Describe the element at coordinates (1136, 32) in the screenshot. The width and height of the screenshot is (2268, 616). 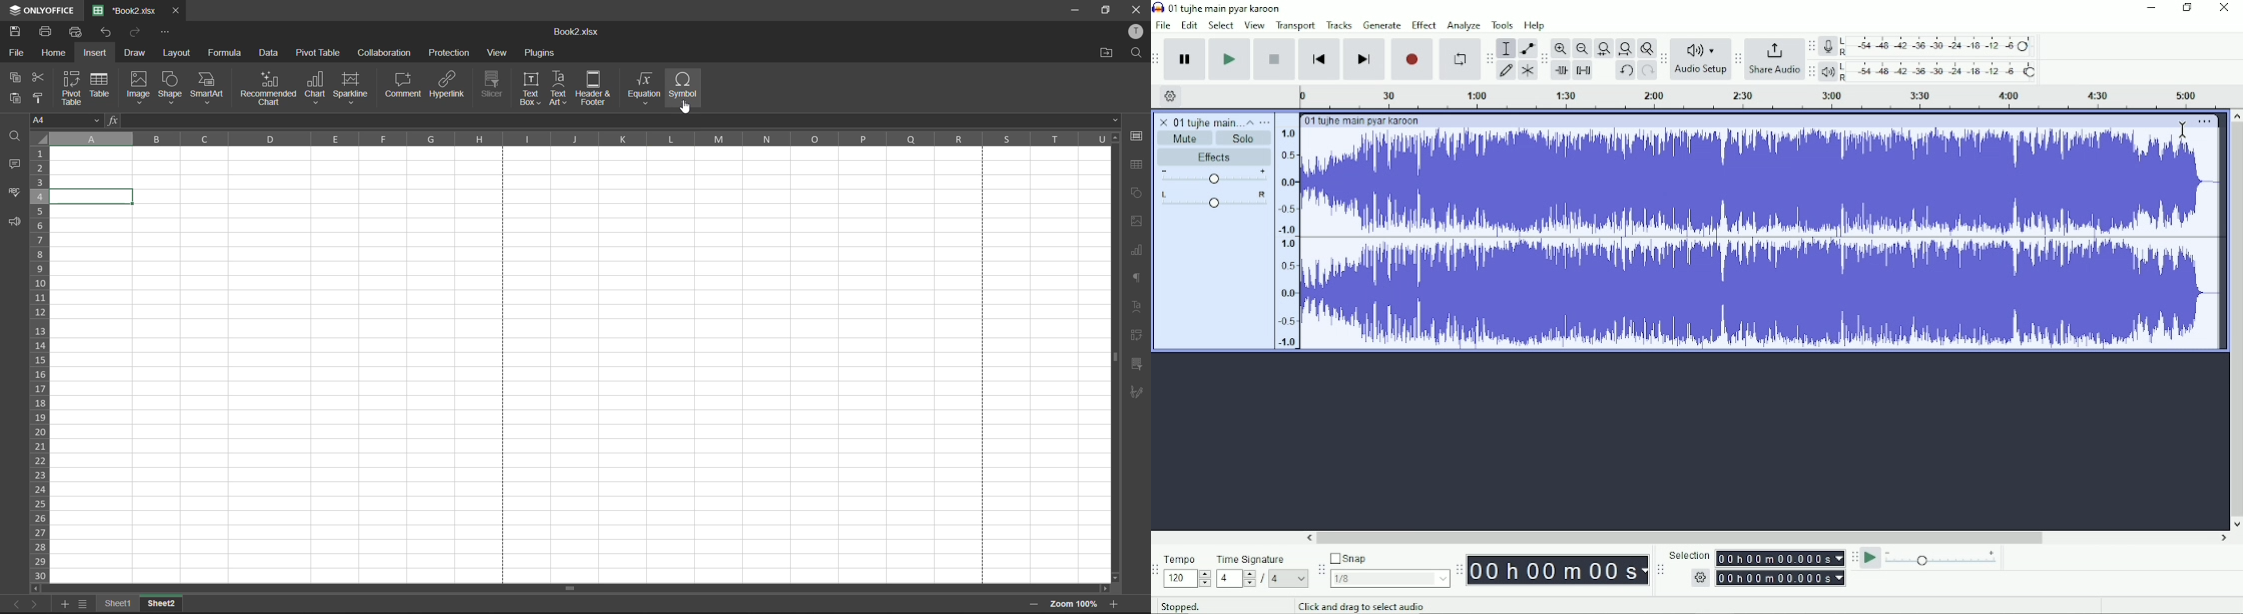
I see `profile` at that location.